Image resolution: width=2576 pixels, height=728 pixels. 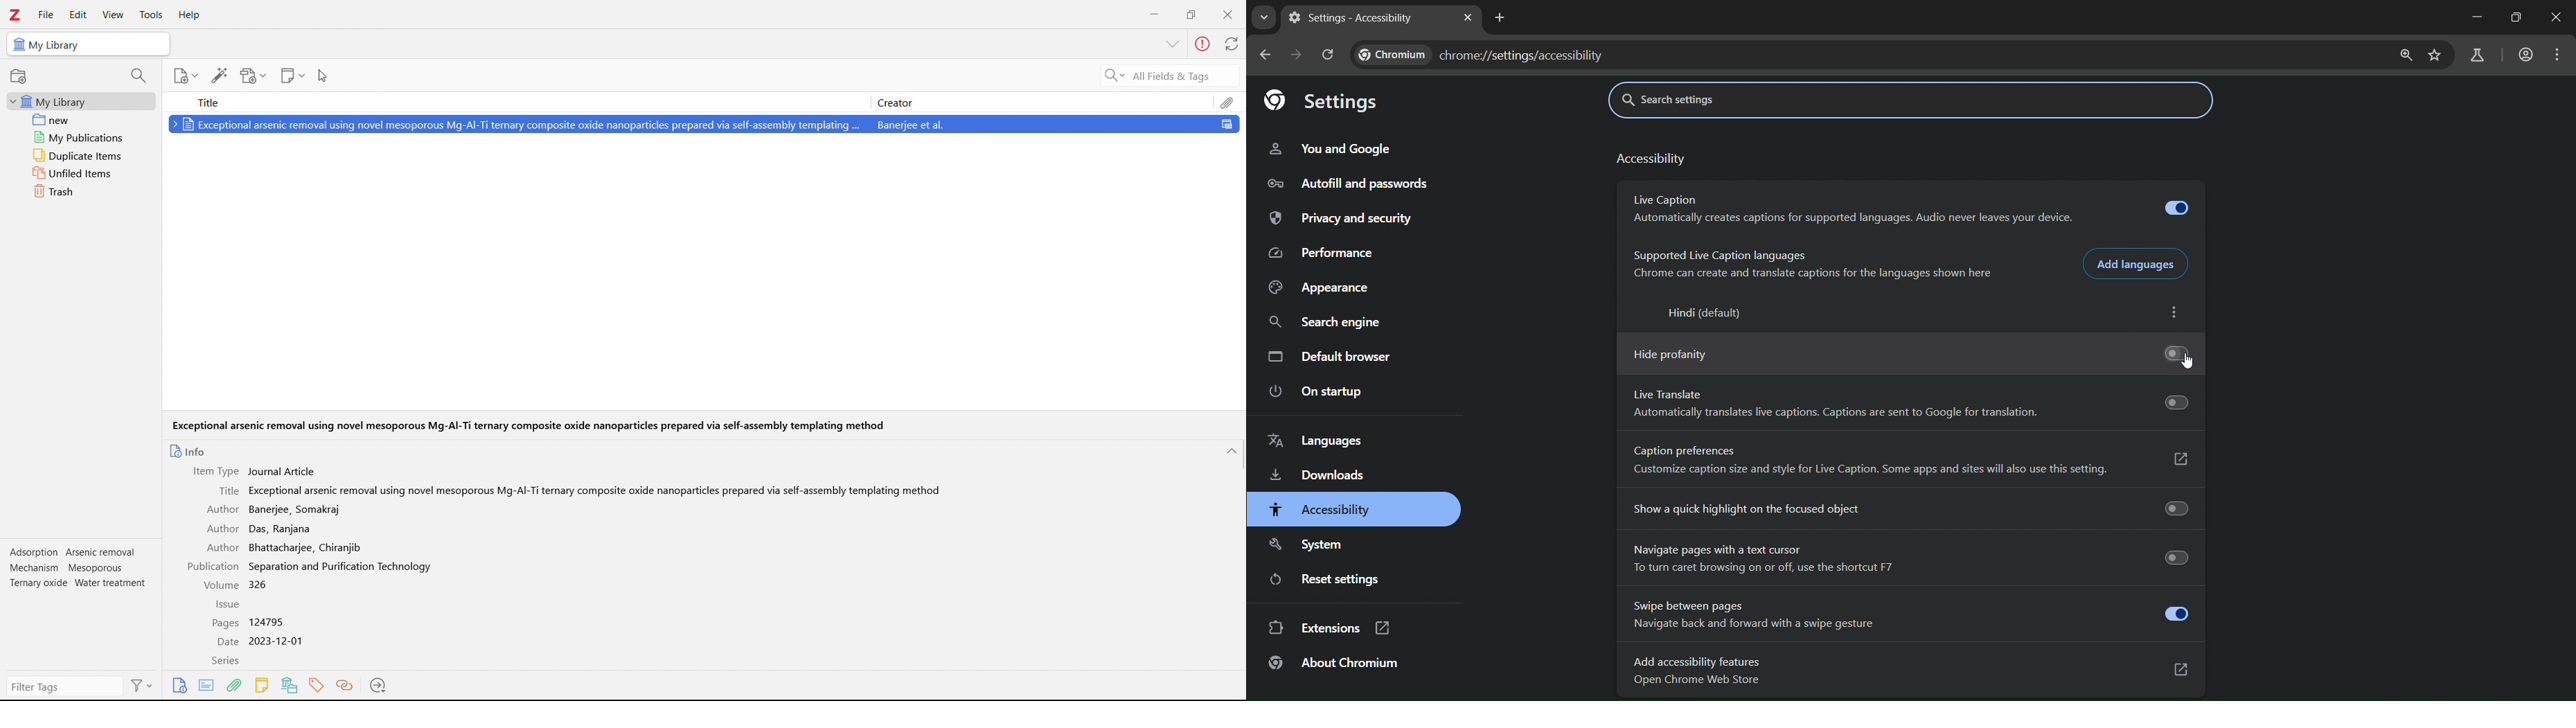 What do you see at coordinates (1233, 452) in the screenshot?
I see `collapse info` at bounding box center [1233, 452].